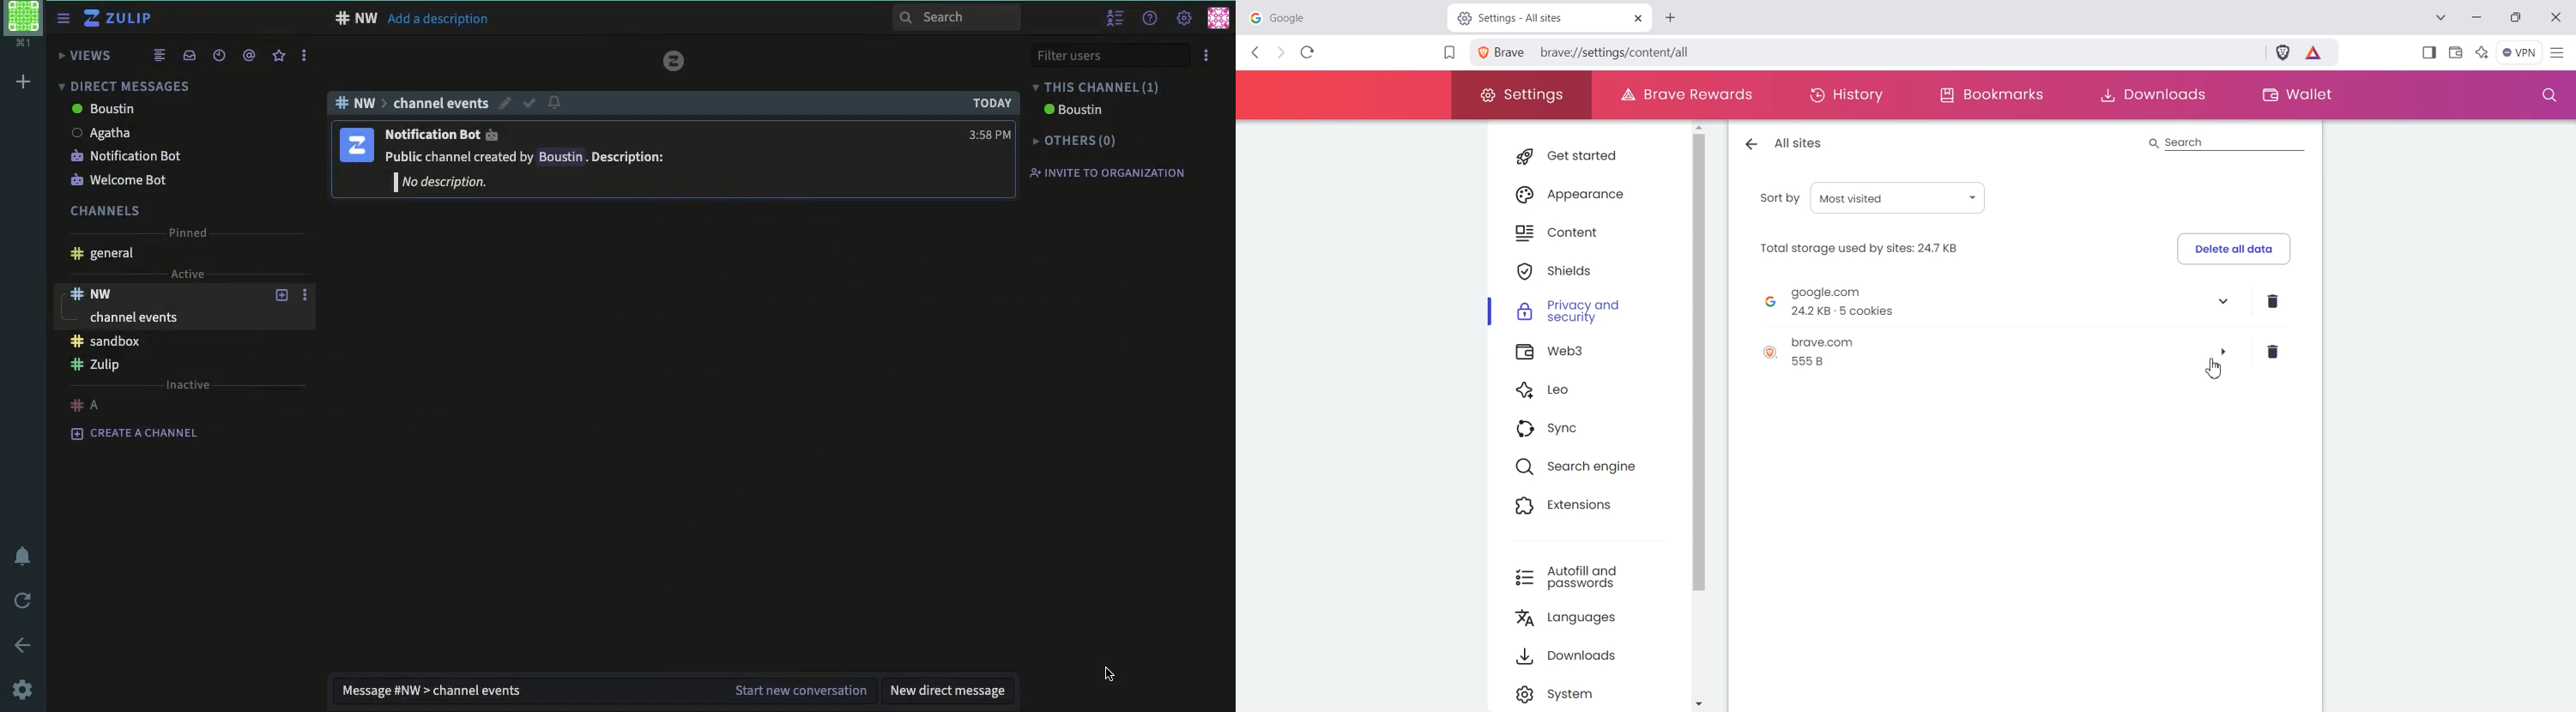  What do you see at coordinates (804, 691) in the screenshot?
I see `start new conversation` at bounding box center [804, 691].